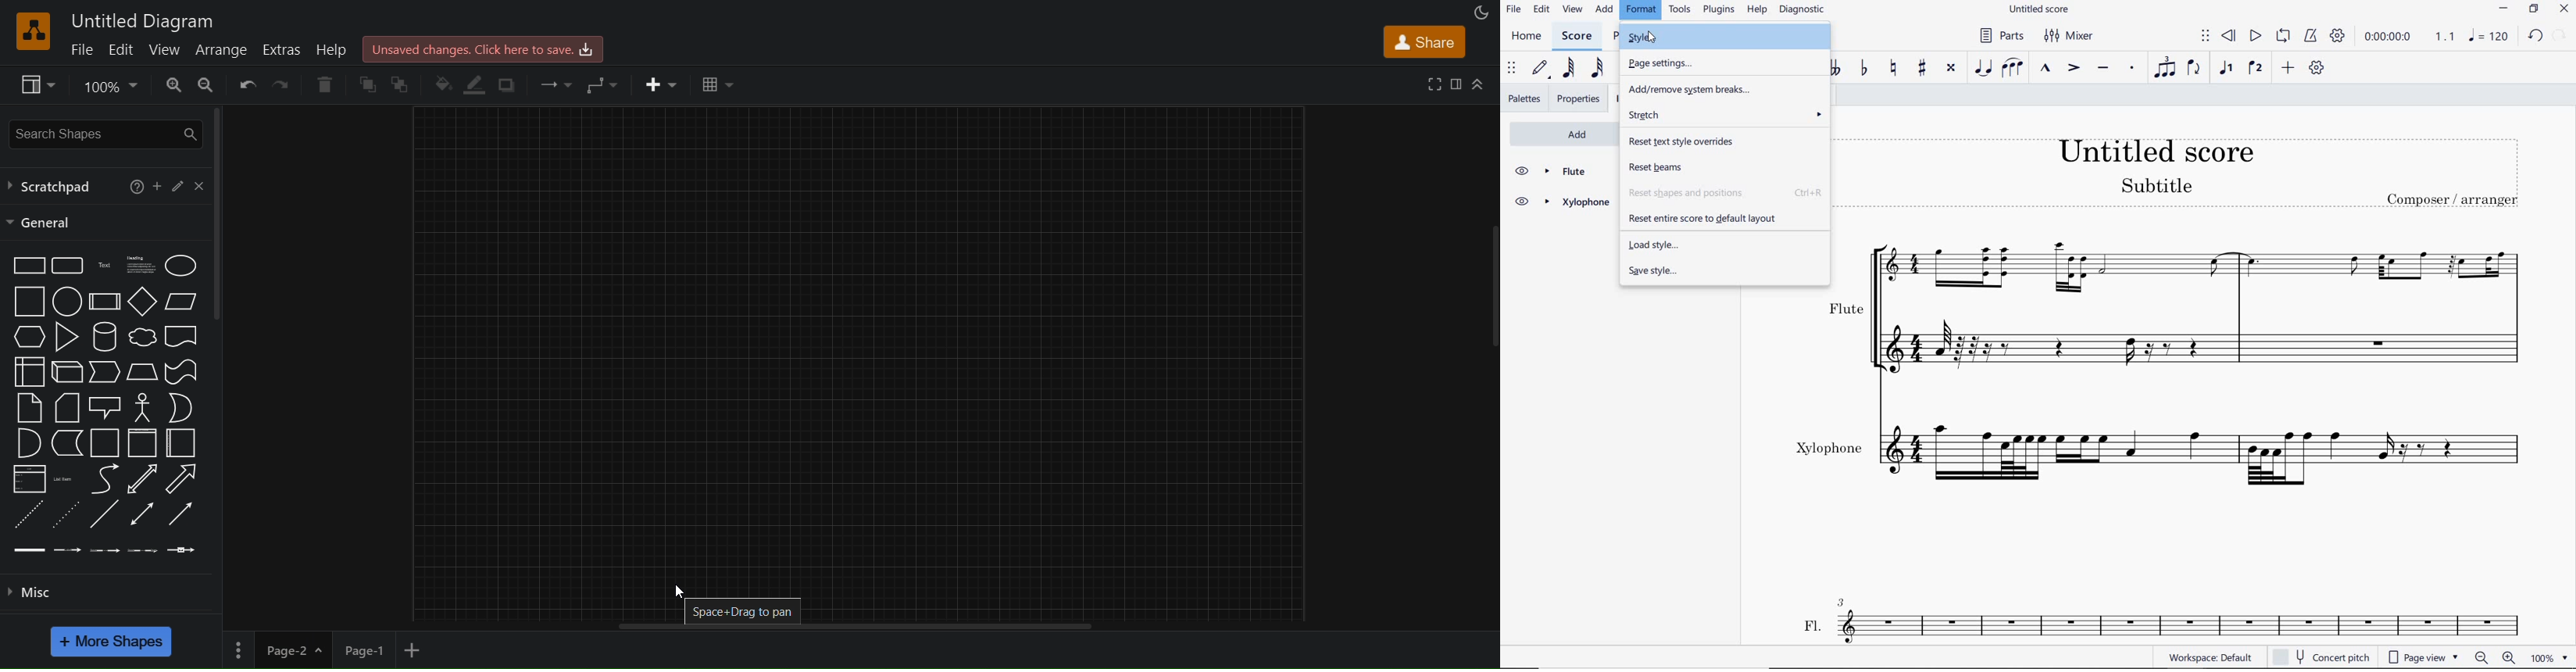 The width and height of the screenshot is (2576, 672). What do you see at coordinates (476, 84) in the screenshot?
I see `line color` at bounding box center [476, 84].